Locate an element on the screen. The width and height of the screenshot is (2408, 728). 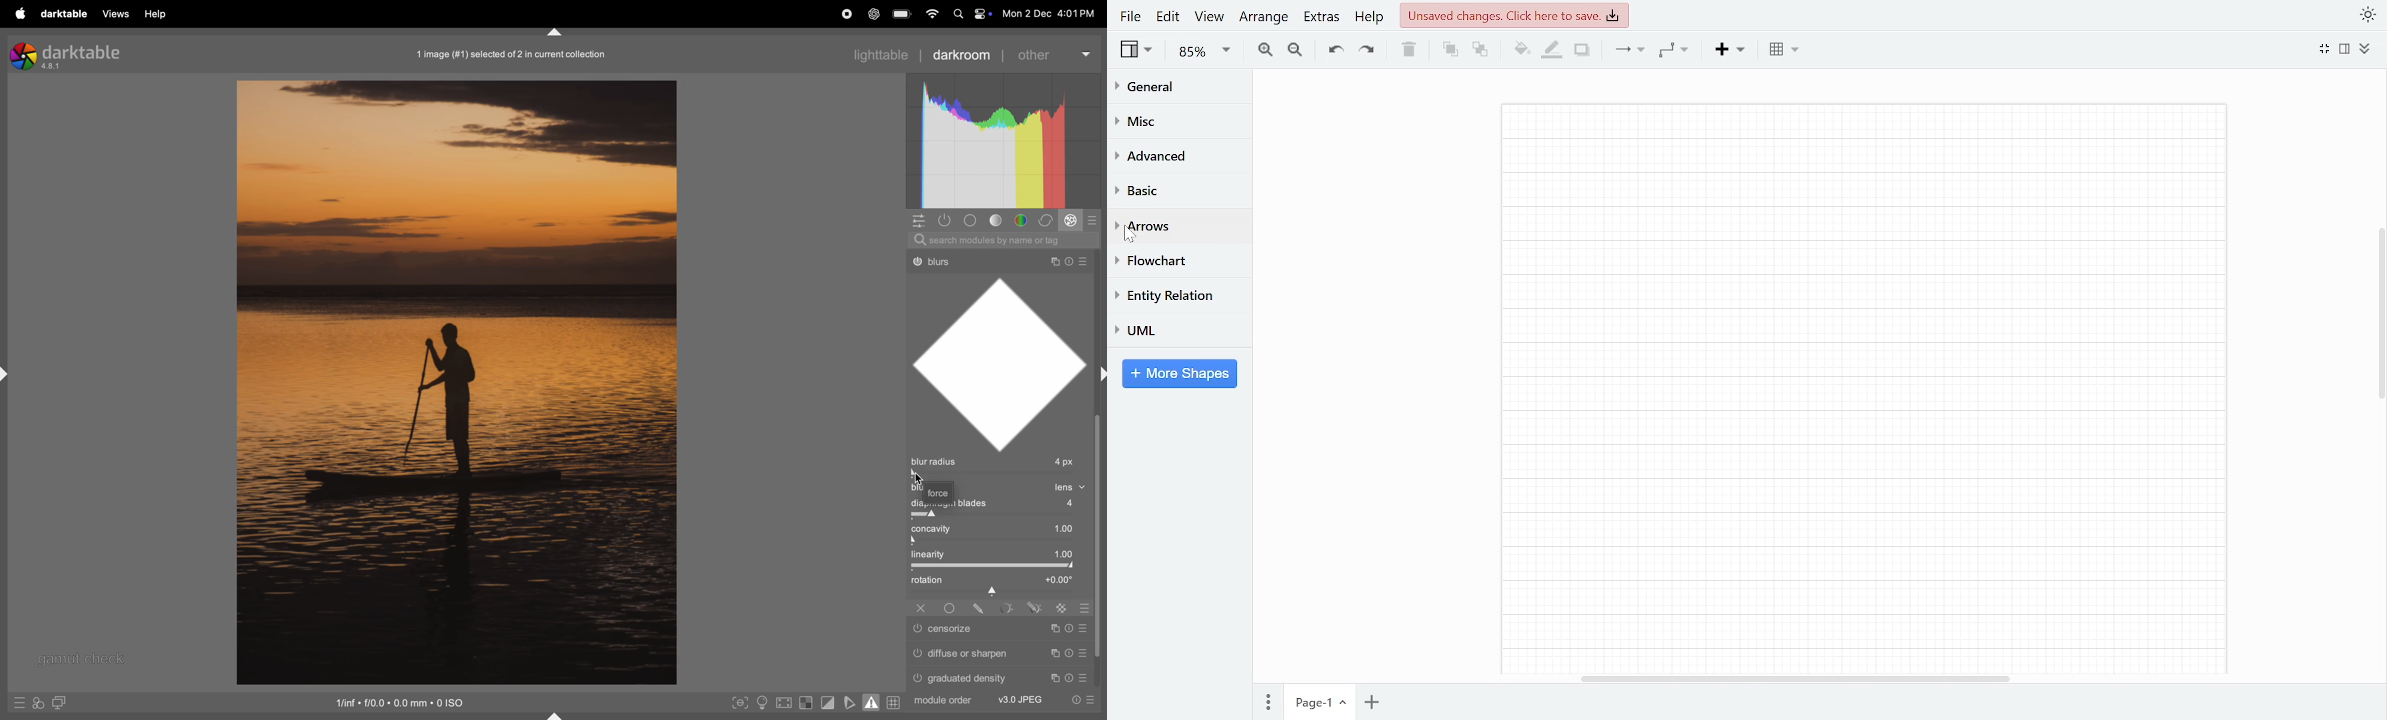
histogram is located at coordinates (1002, 142).